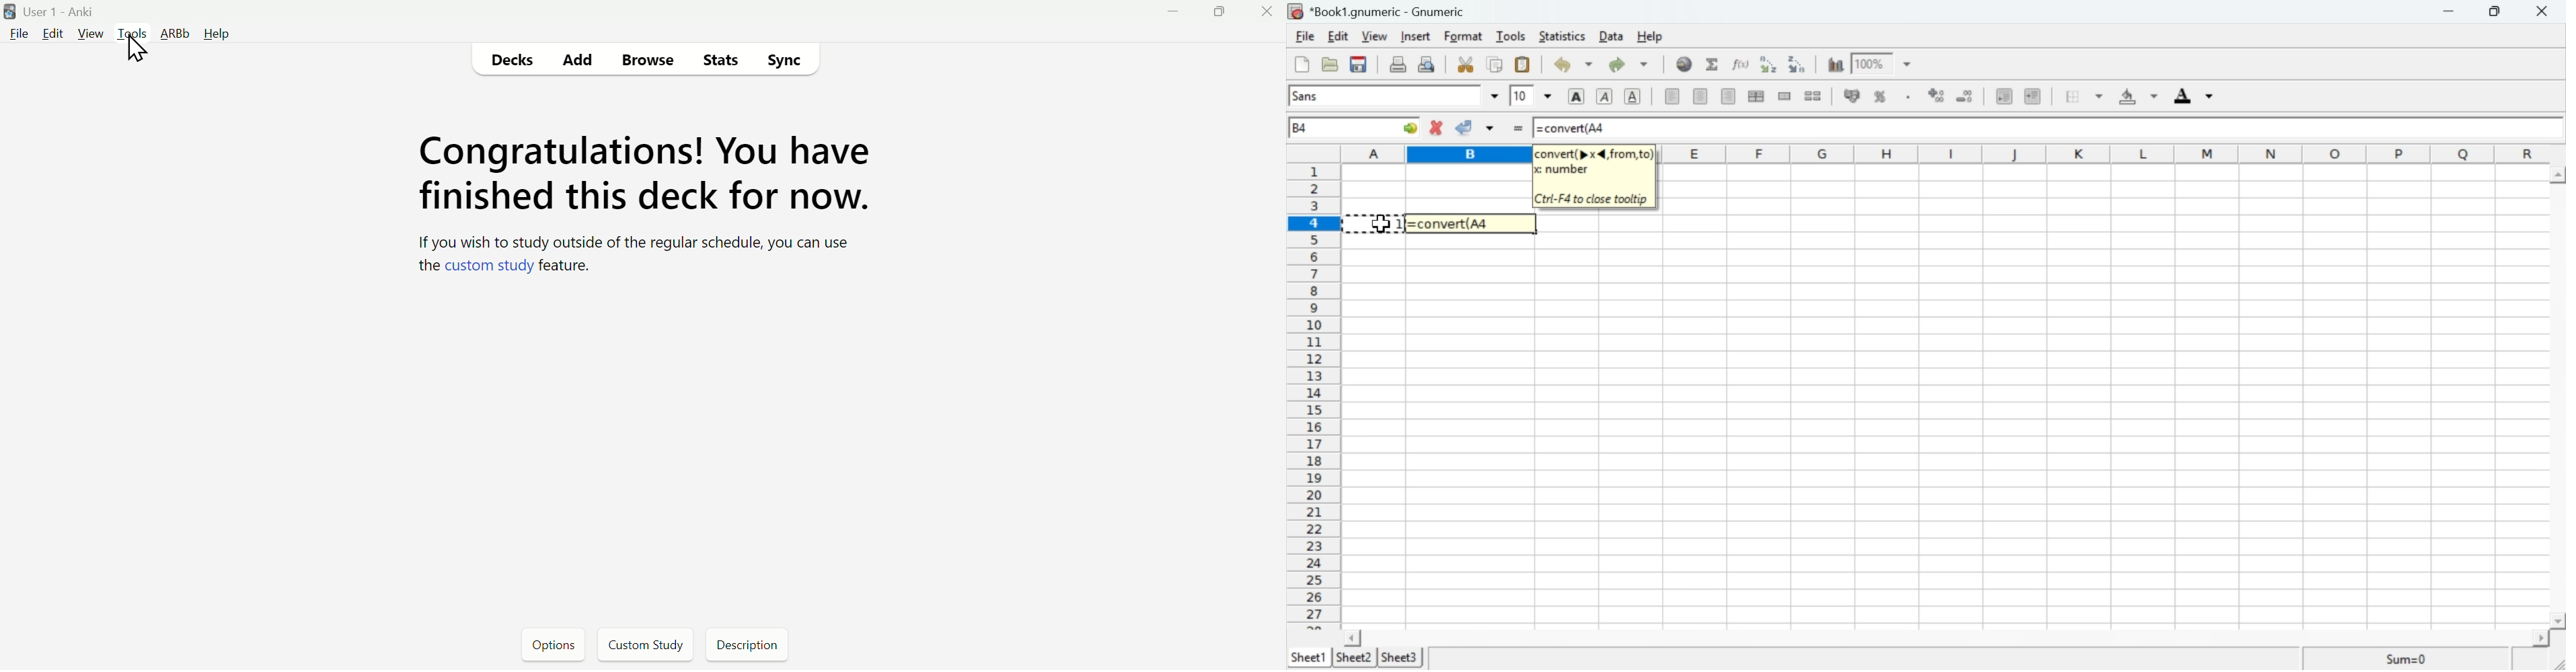 Image resolution: width=2576 pixels, height=672 pixels. Describe the element at coordinates (1472, 223) in the screenshot. I see `=convert(A4` at that location.